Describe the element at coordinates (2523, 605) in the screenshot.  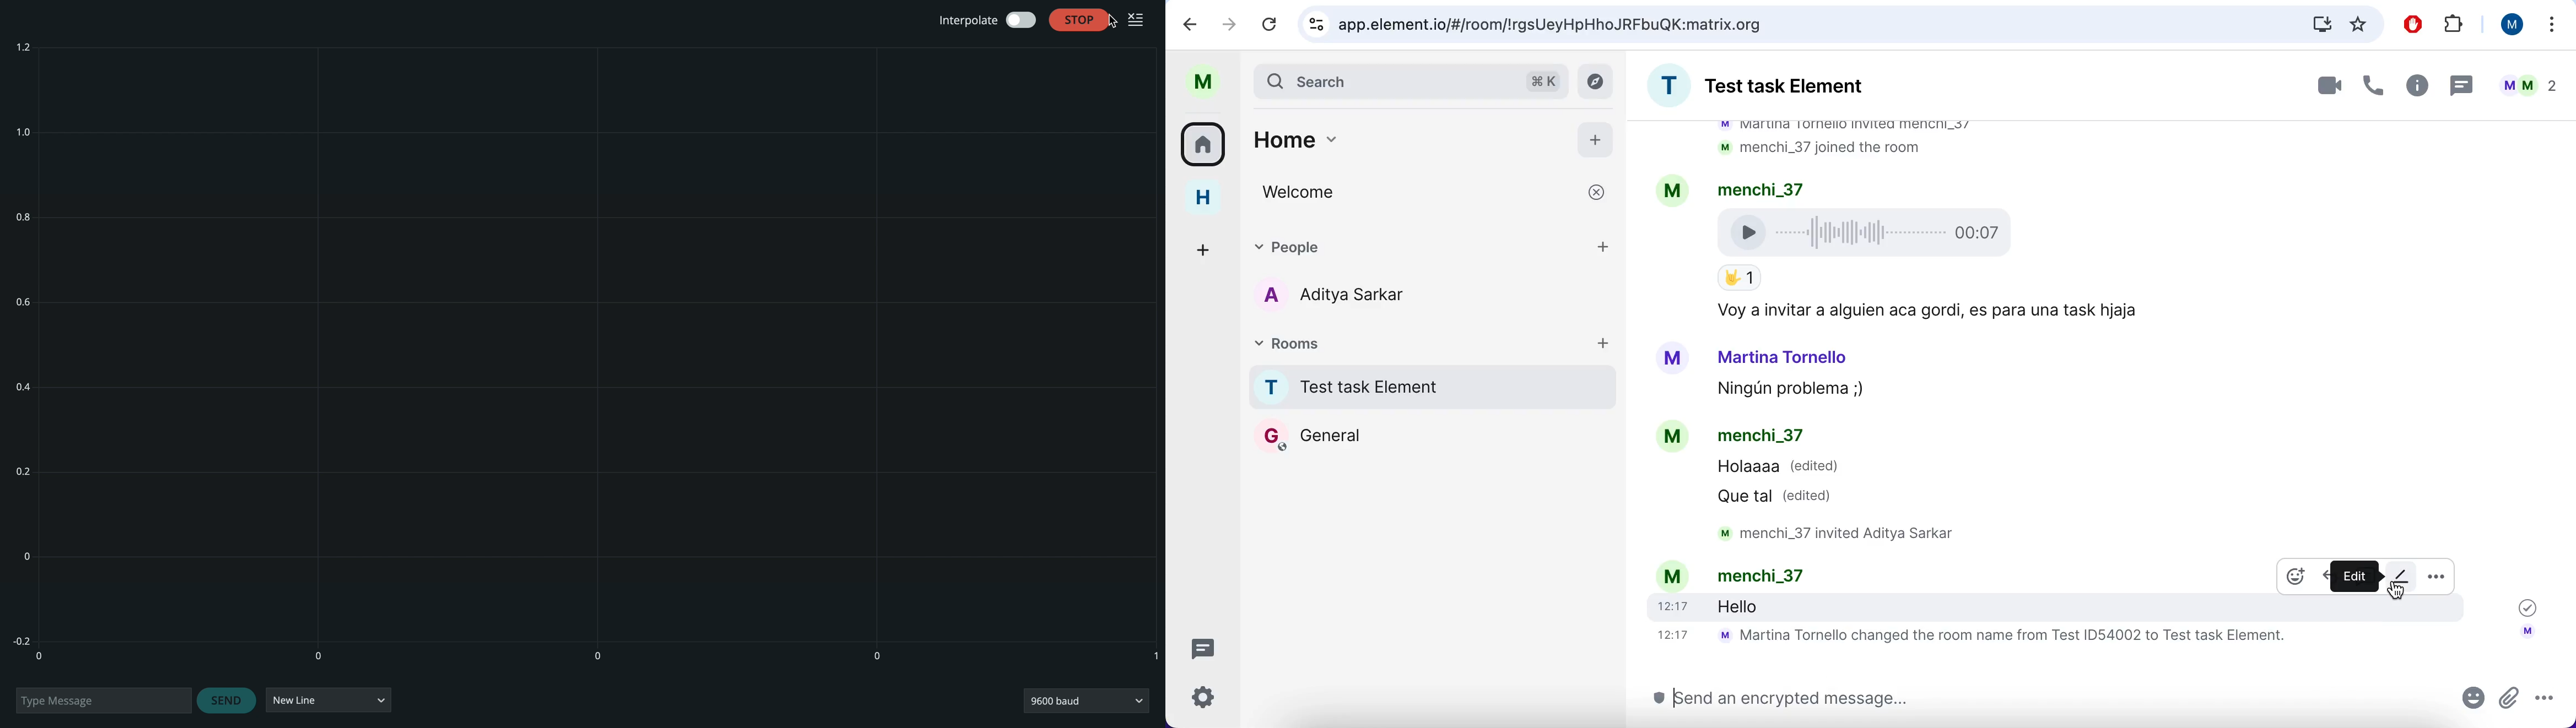
I see `message sent` at that location.